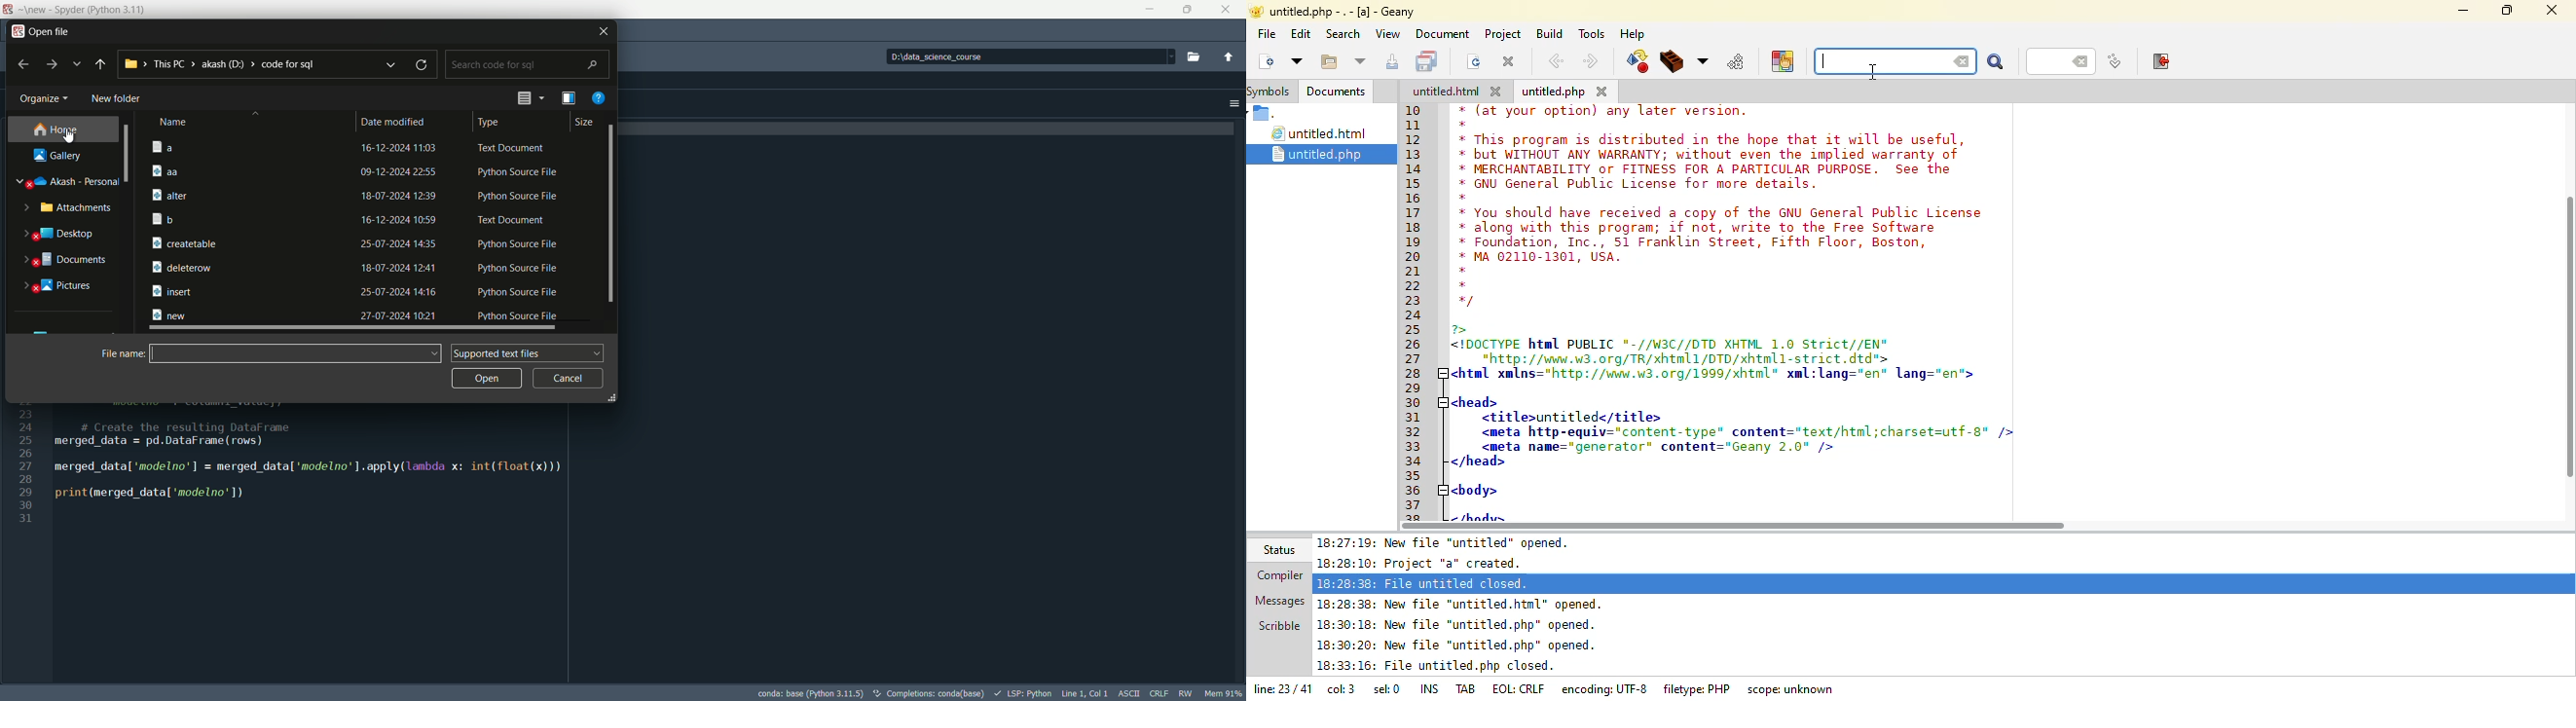 The height and width of the screenshot is (728, 2576). What do you see at coordinates (524, 99) in the screenshot?
I see `change view` at bounding box center [524, 99].